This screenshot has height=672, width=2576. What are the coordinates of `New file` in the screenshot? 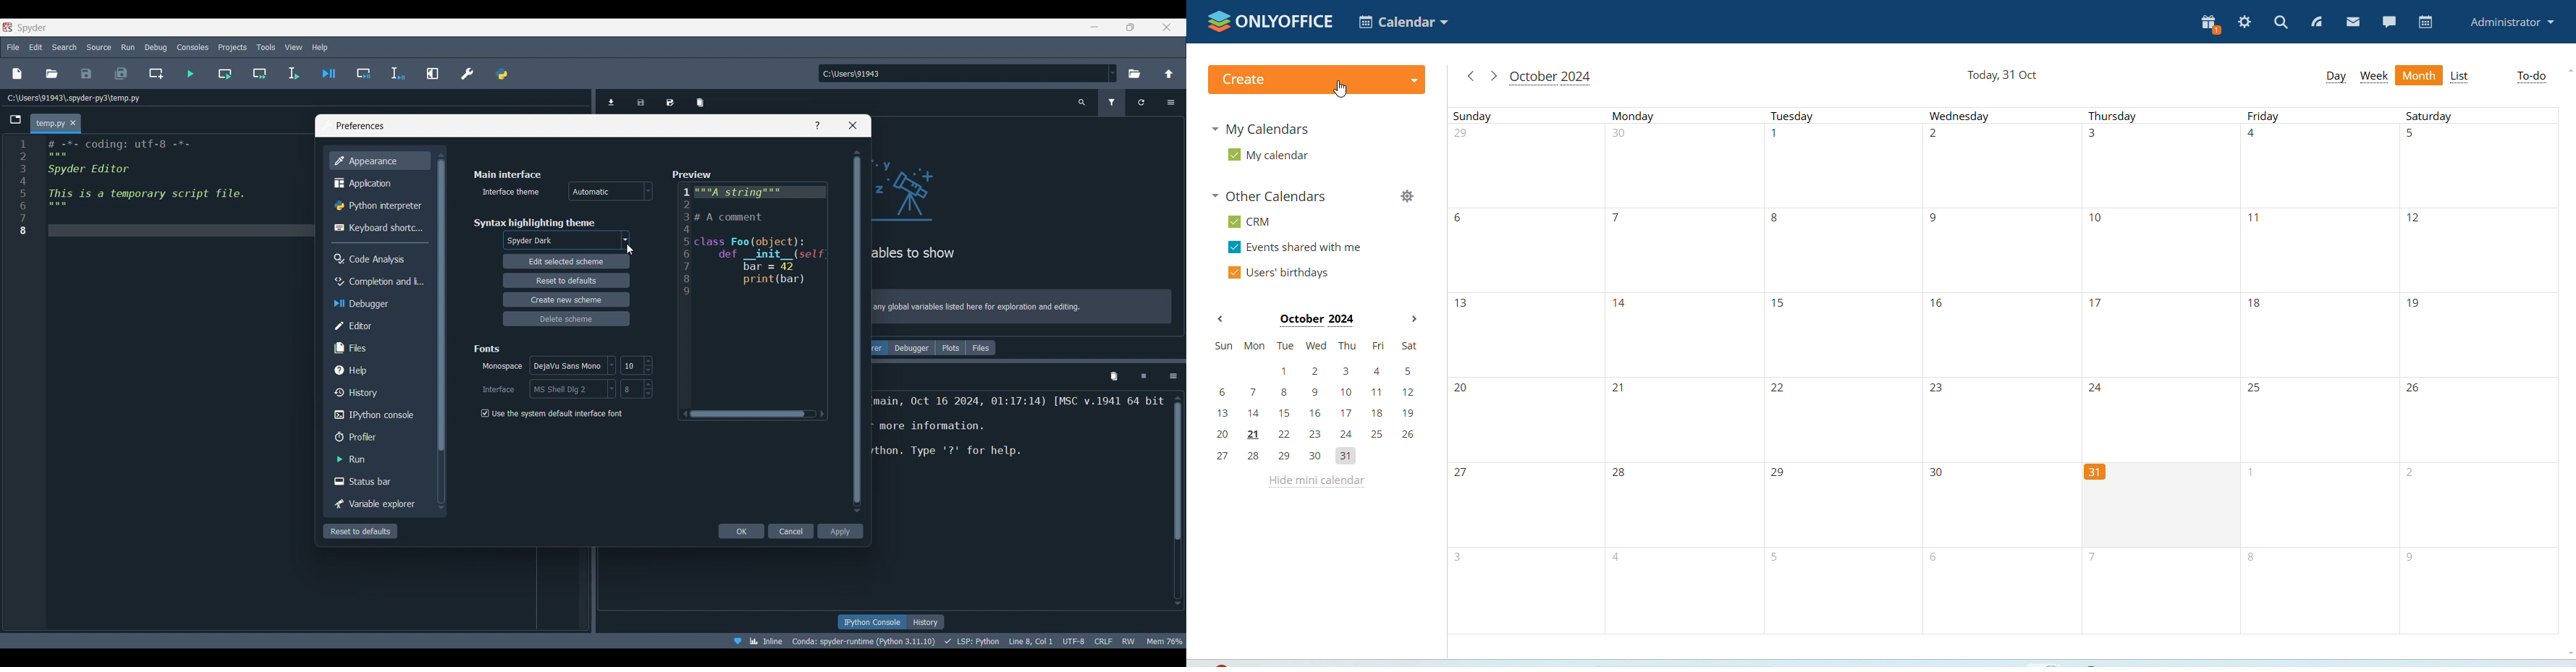 It's located at (17, 73).